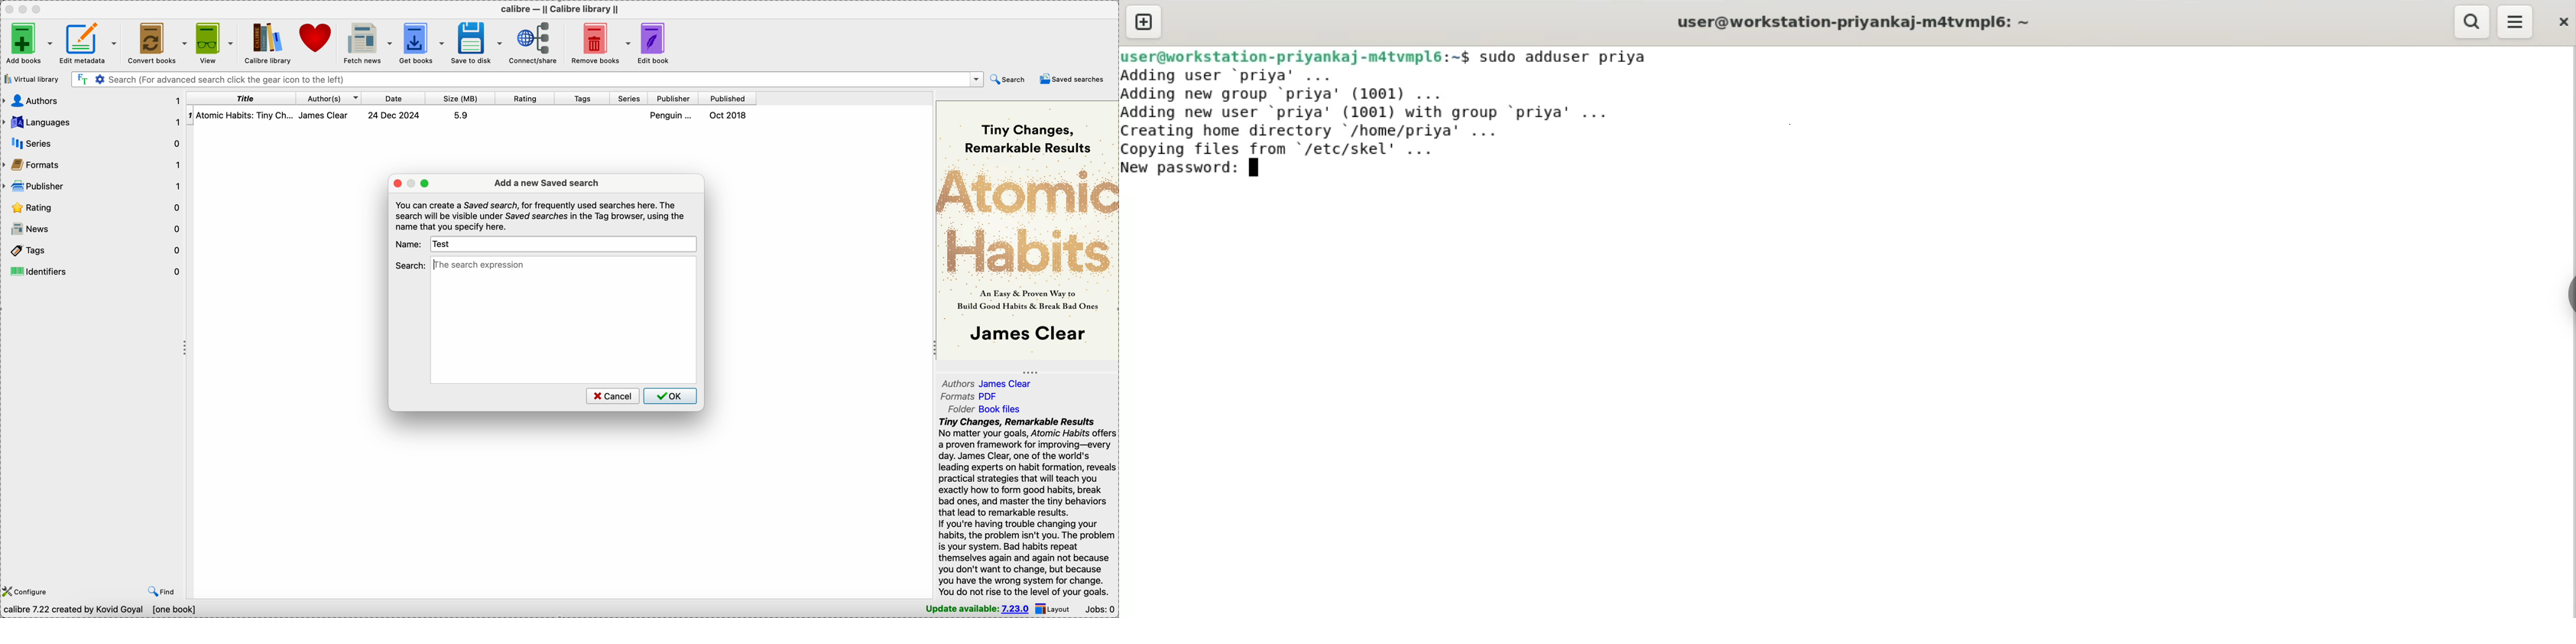  Describe the element at coordinates (584, 99) in the screenshot. I see `tags` at that location.